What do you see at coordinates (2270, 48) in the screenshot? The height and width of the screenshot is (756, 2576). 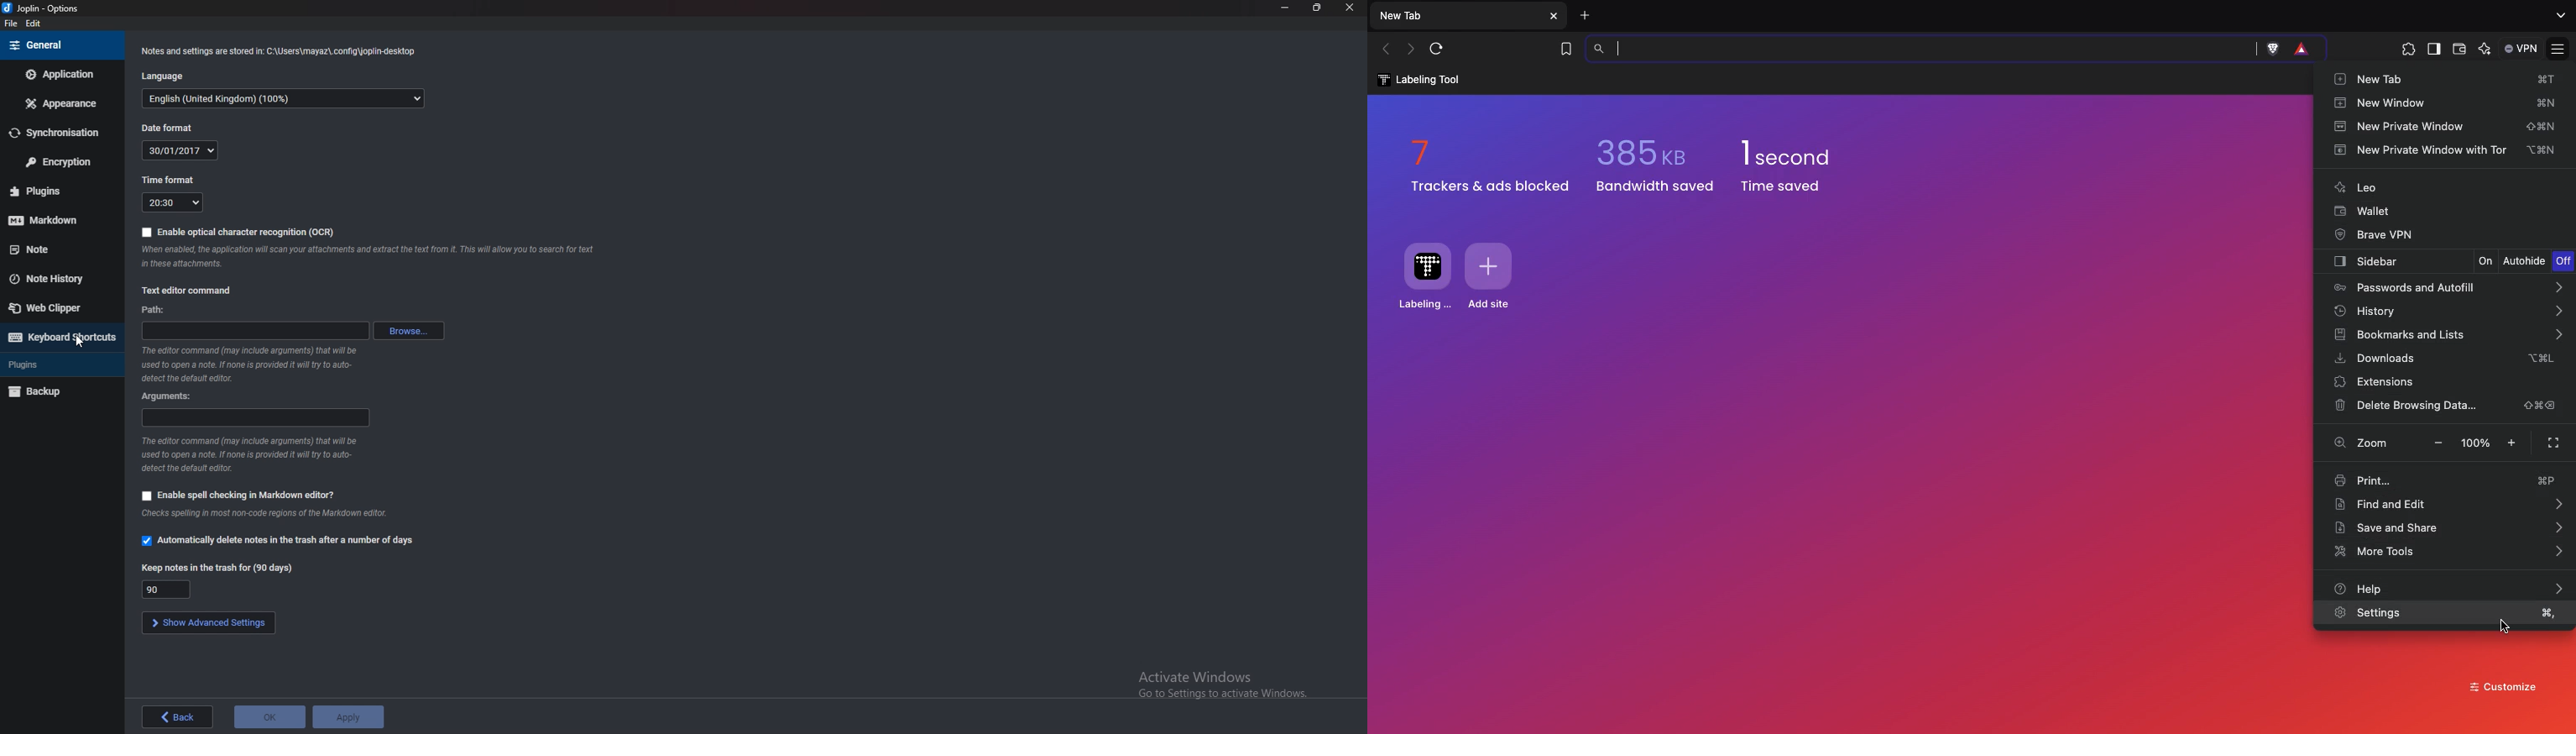 I see `brave shields` at bounding box center [2270, 48].